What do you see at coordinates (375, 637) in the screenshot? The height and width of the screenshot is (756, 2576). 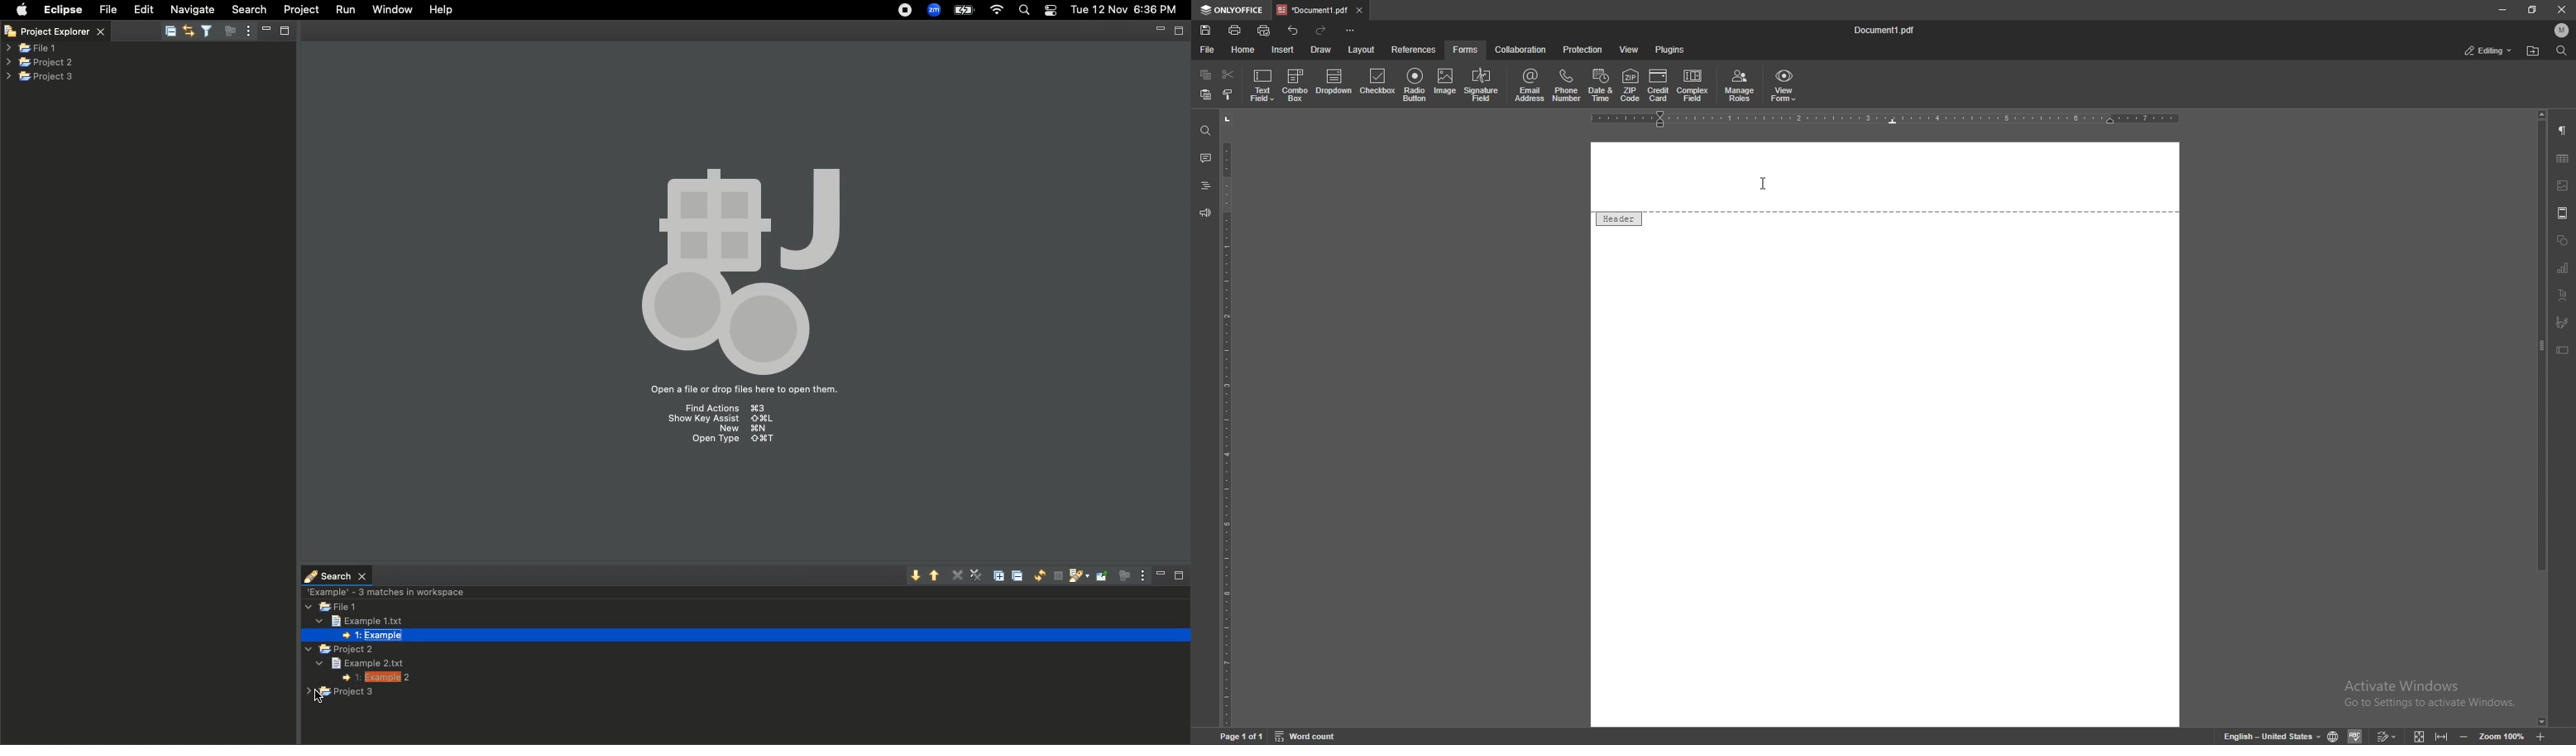 I see `1 example` at bounding box center [375, 637].